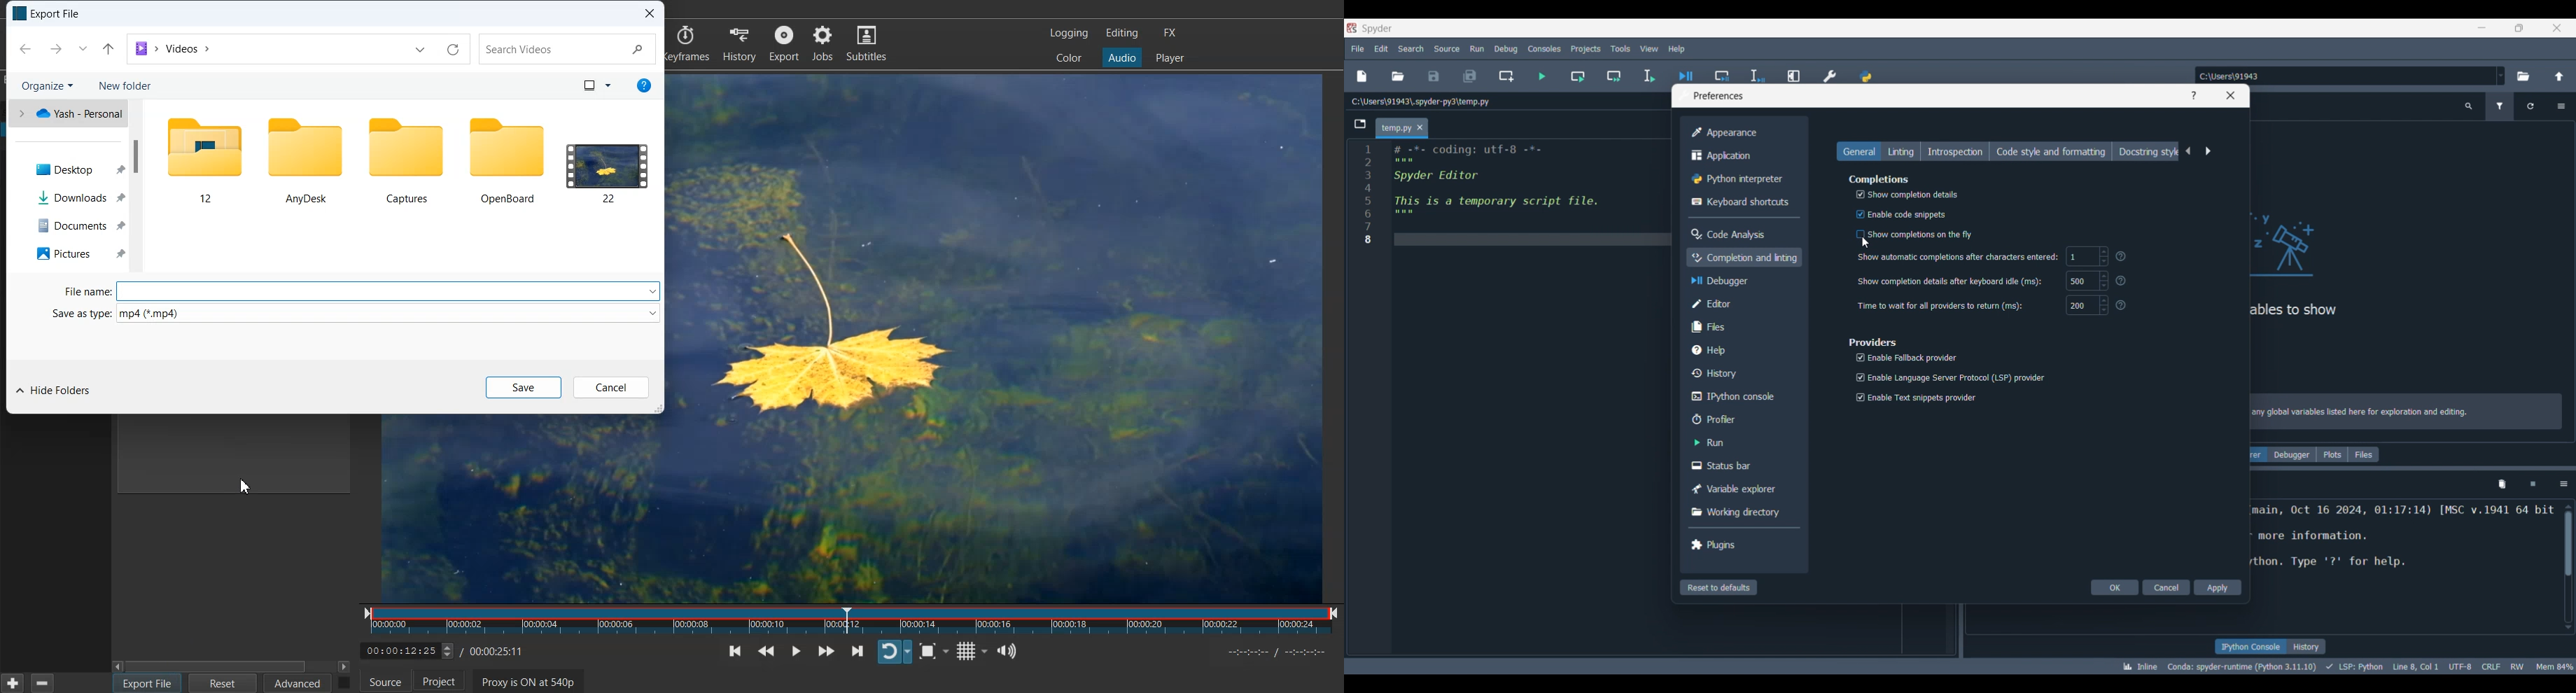 This screenshot has width=2576, height=700. I want to click on General, current selection highlighted, so click(1859, 151).